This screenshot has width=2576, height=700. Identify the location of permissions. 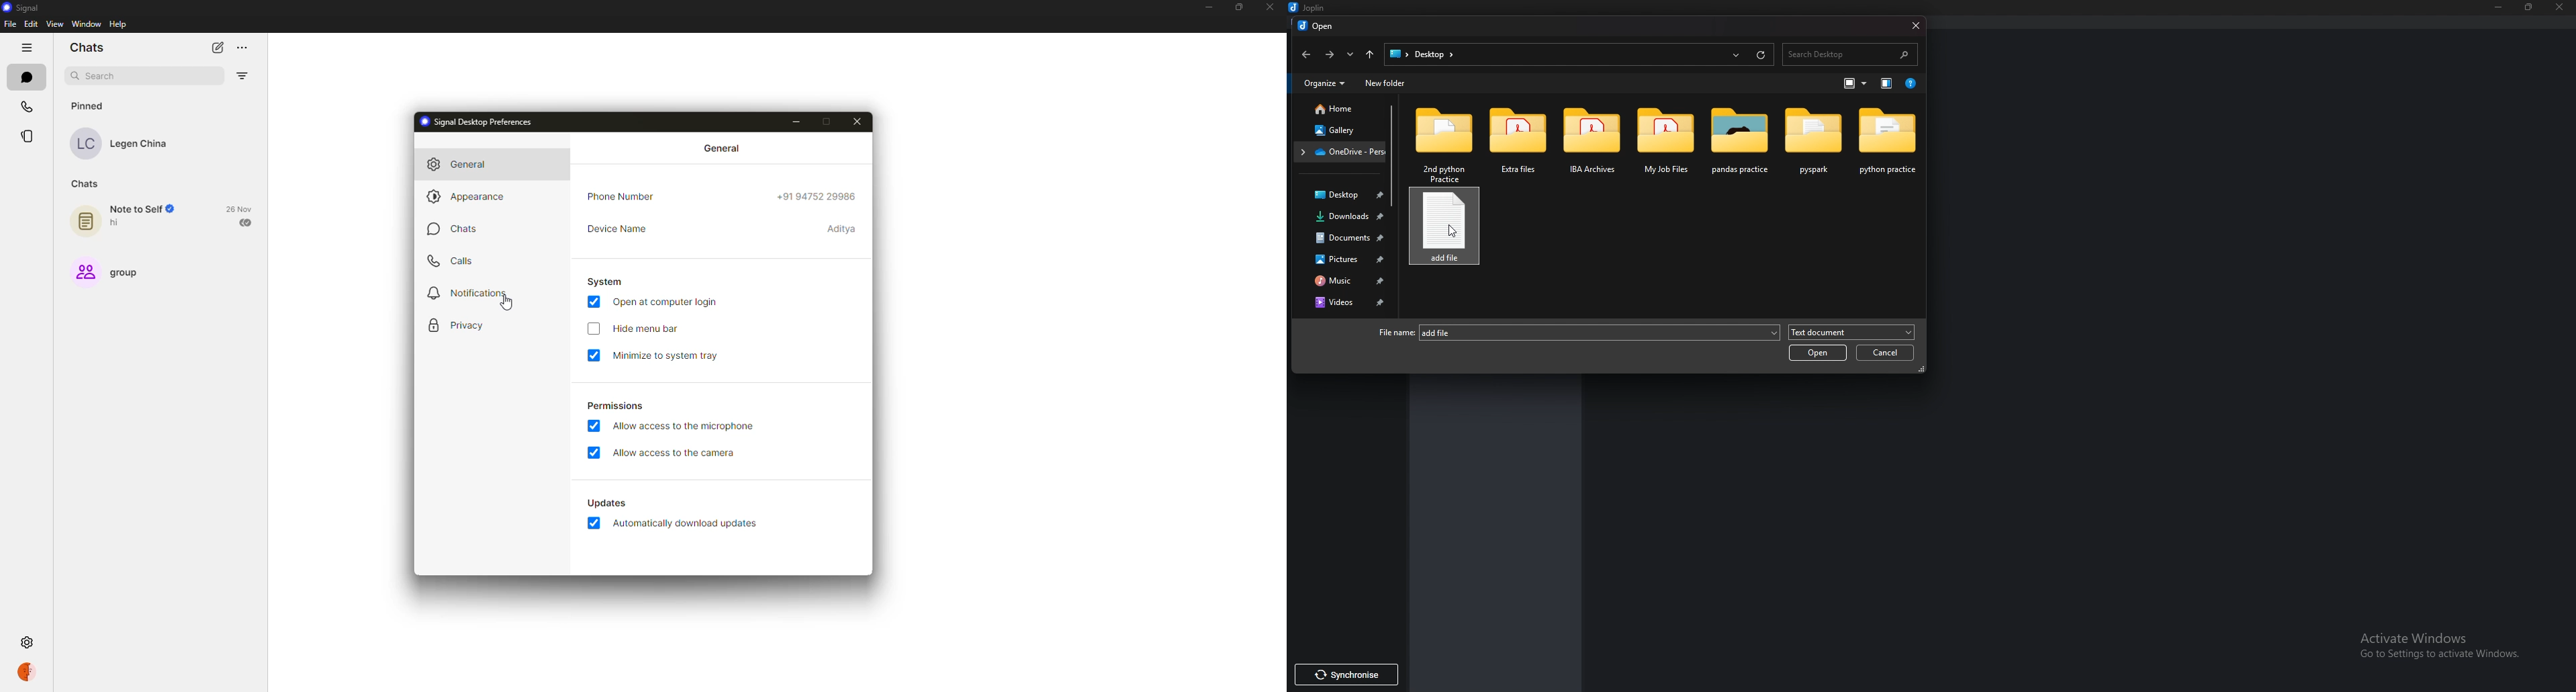
(613, 405).